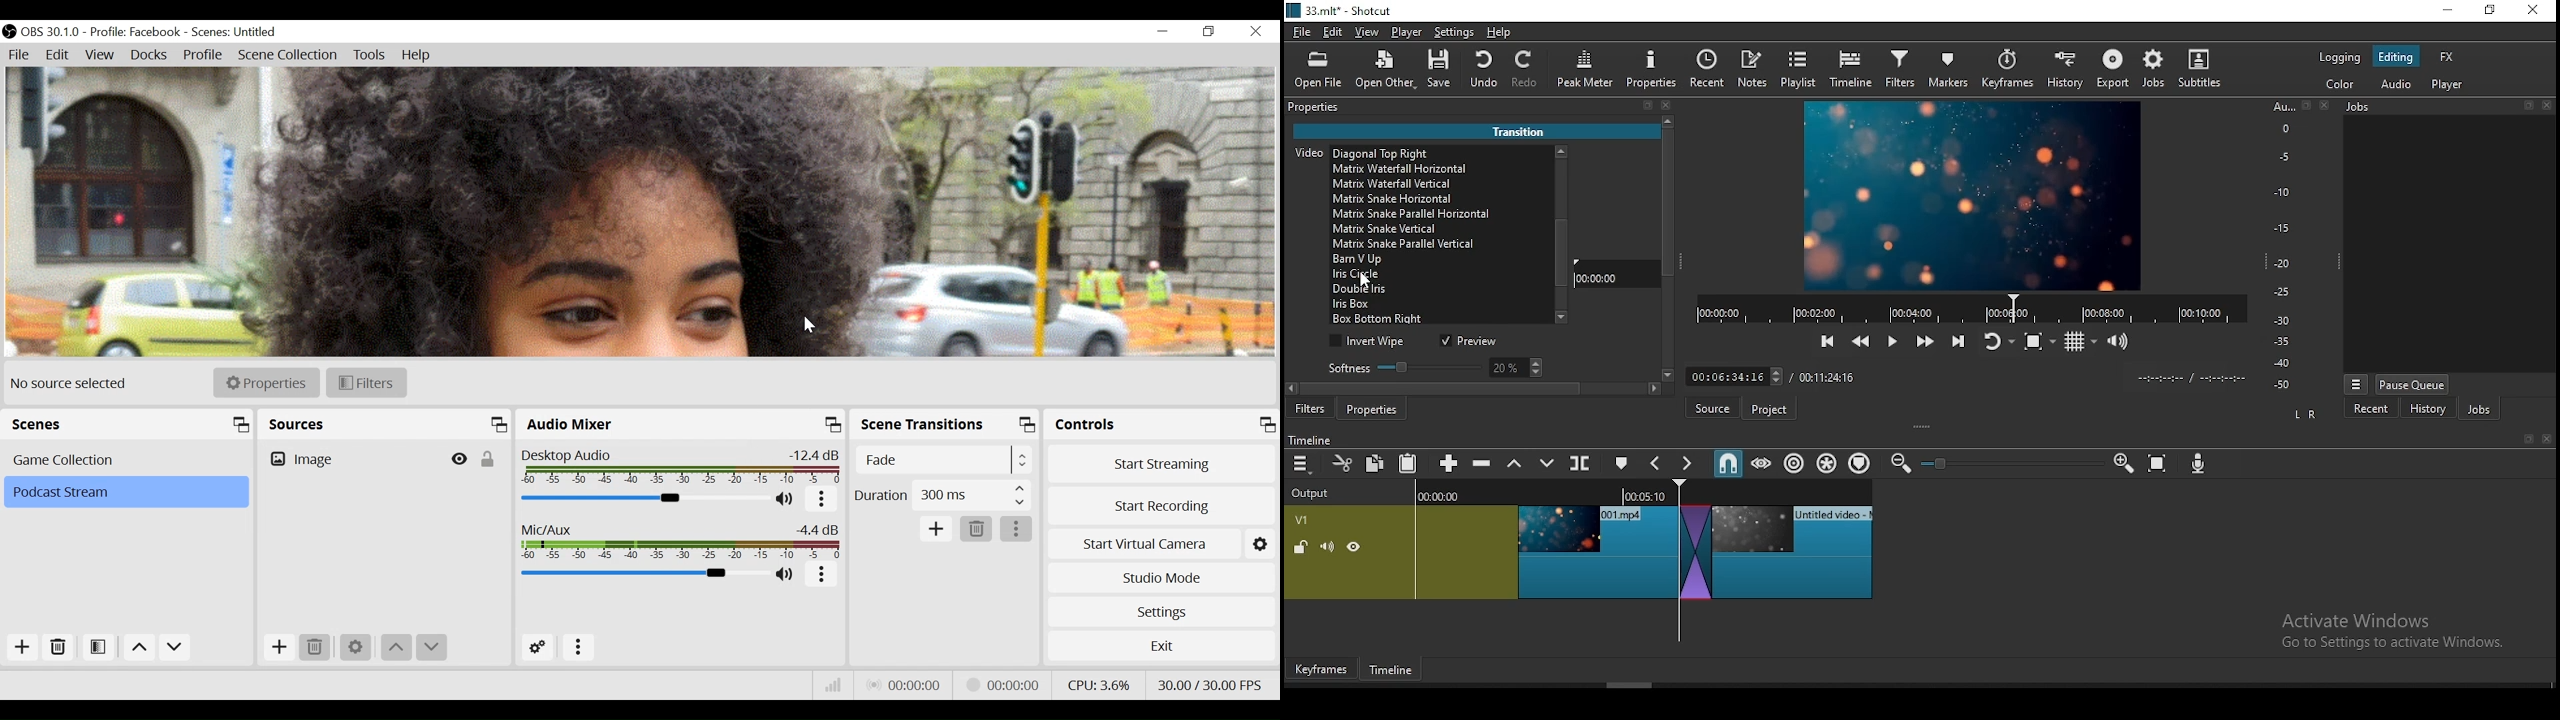  What do you see at coordinates (786, 499) in the screenshot?
I see `(un)mute` at bounding box center [786, 499].